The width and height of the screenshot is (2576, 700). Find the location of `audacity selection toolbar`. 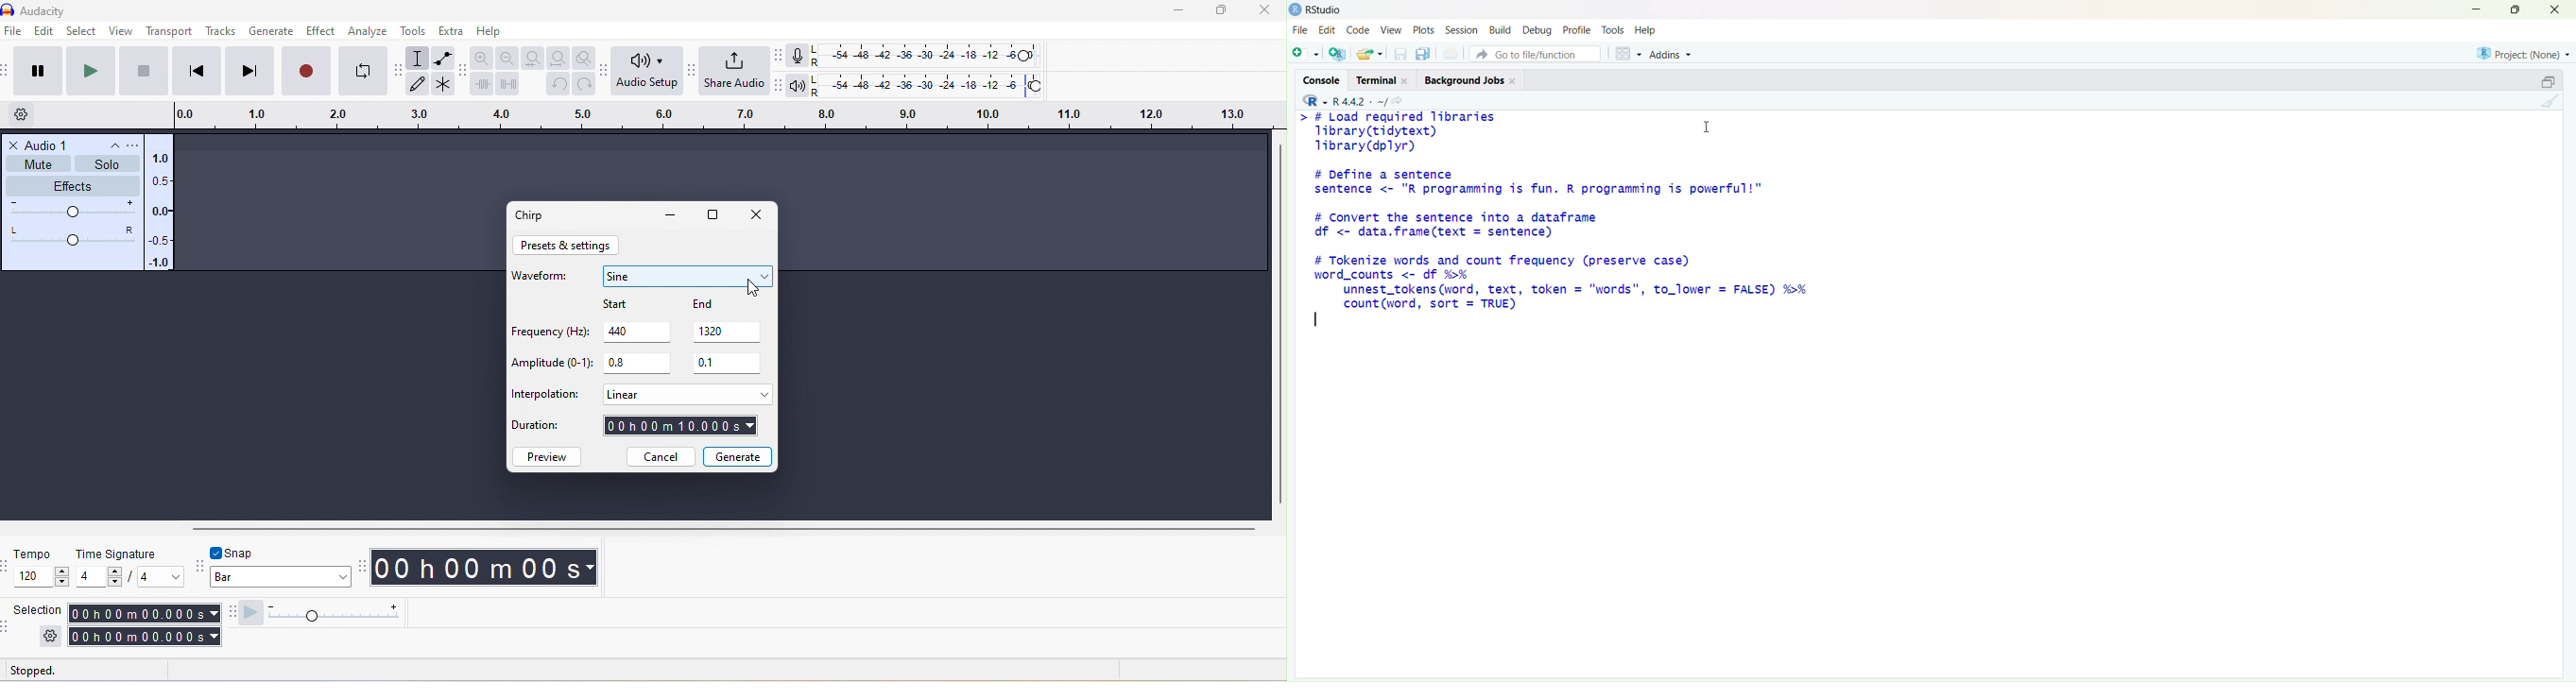

audacity selection toolbar is located at coordinates (9, 625).